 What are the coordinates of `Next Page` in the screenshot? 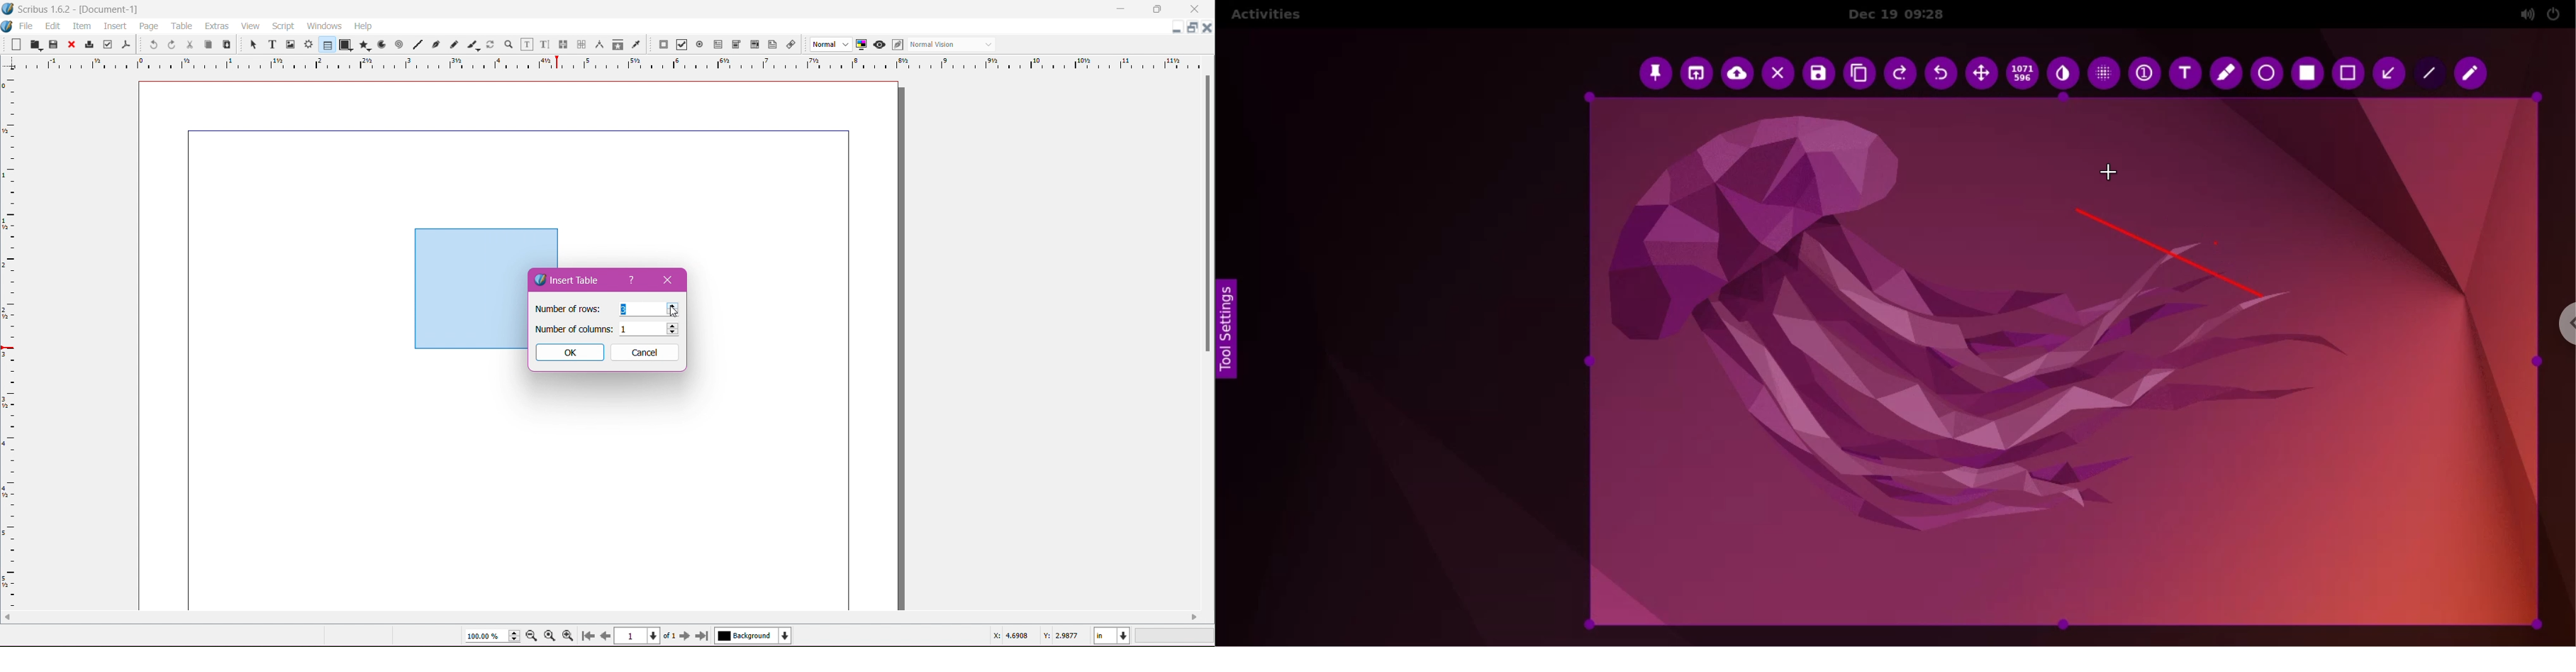 It's located at (687, 635).